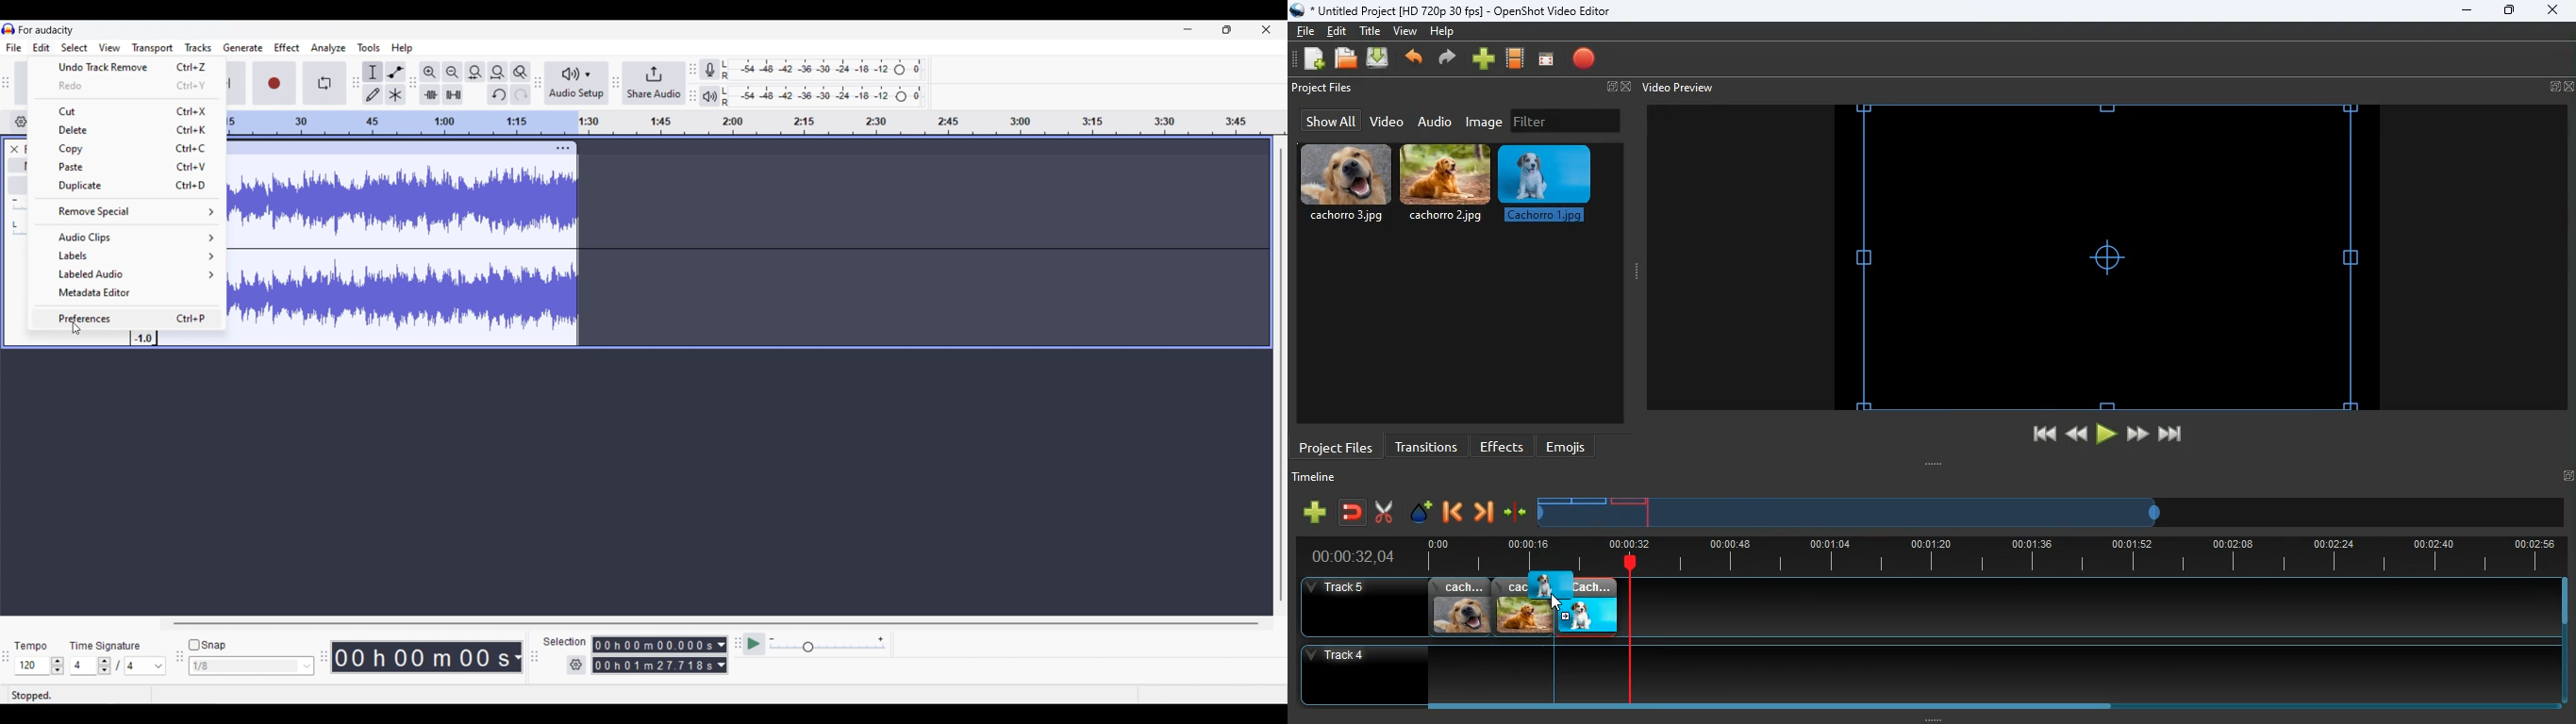  Describe the element at coordinates (329, 48) in the screenshot. I see `Analyze menu` at that location.